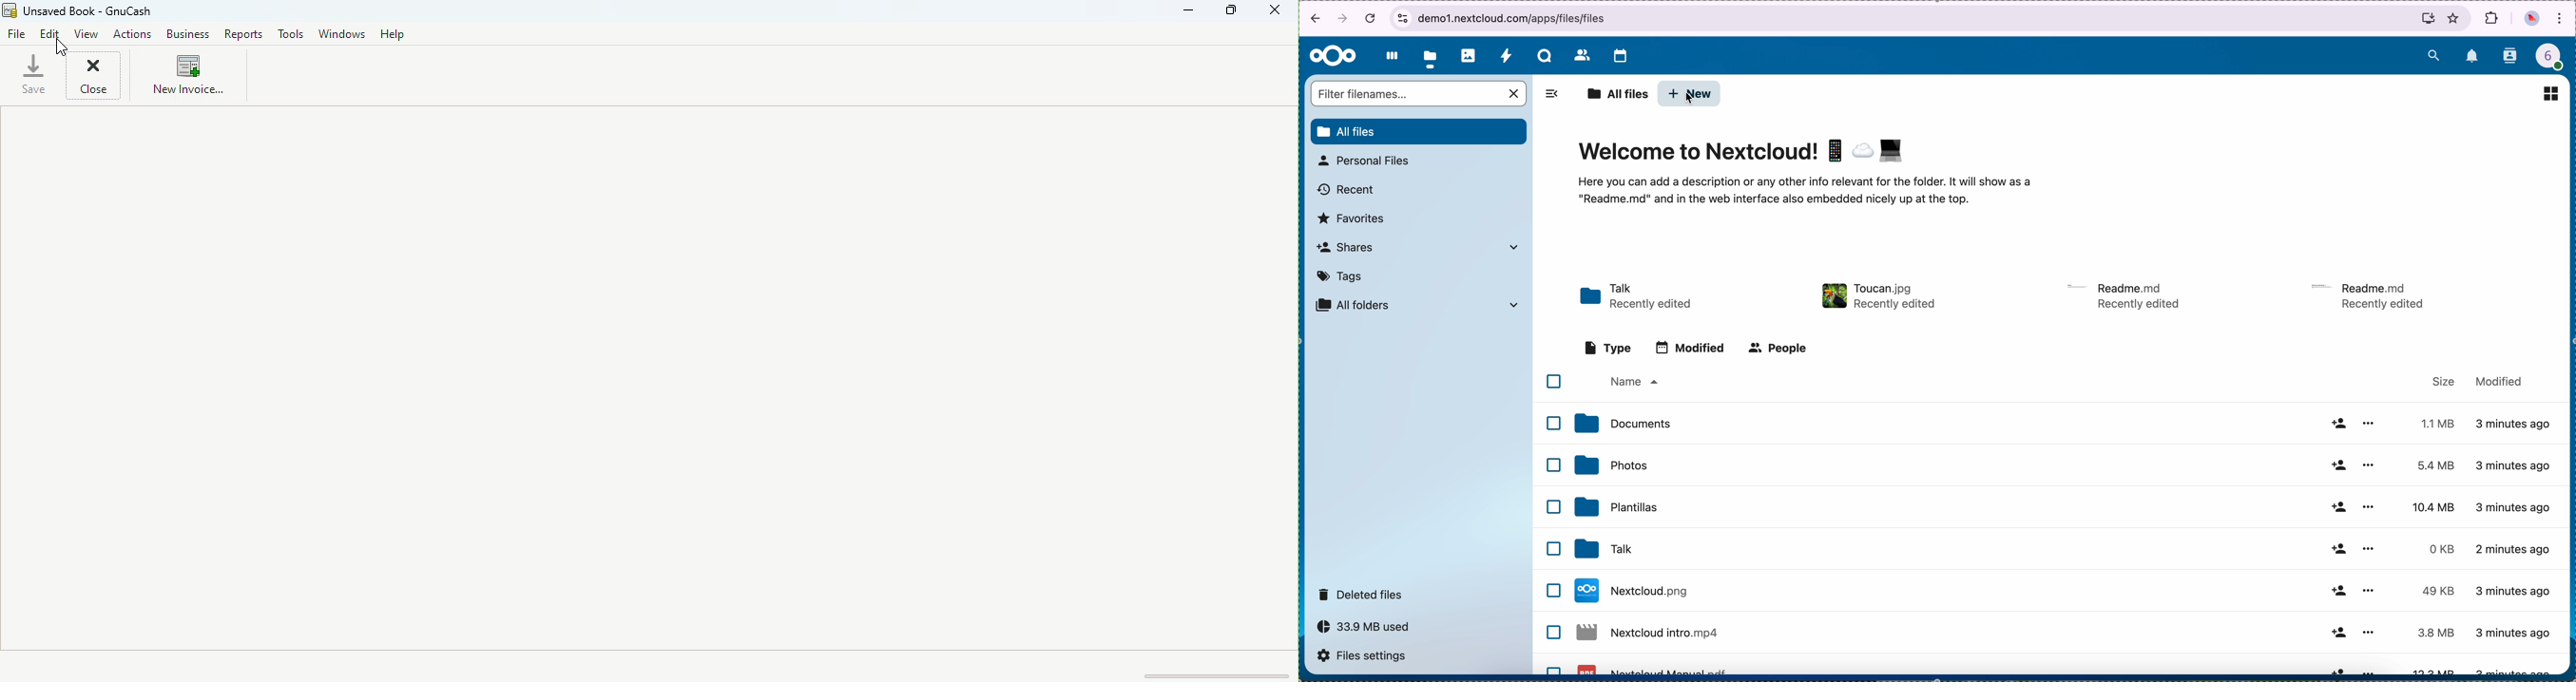 The width and height of the screenshot is (2576, 700). What do you see at coordinates (2339, 508) in the screenshot?
I see `share` at bounding box center [2339, 508].